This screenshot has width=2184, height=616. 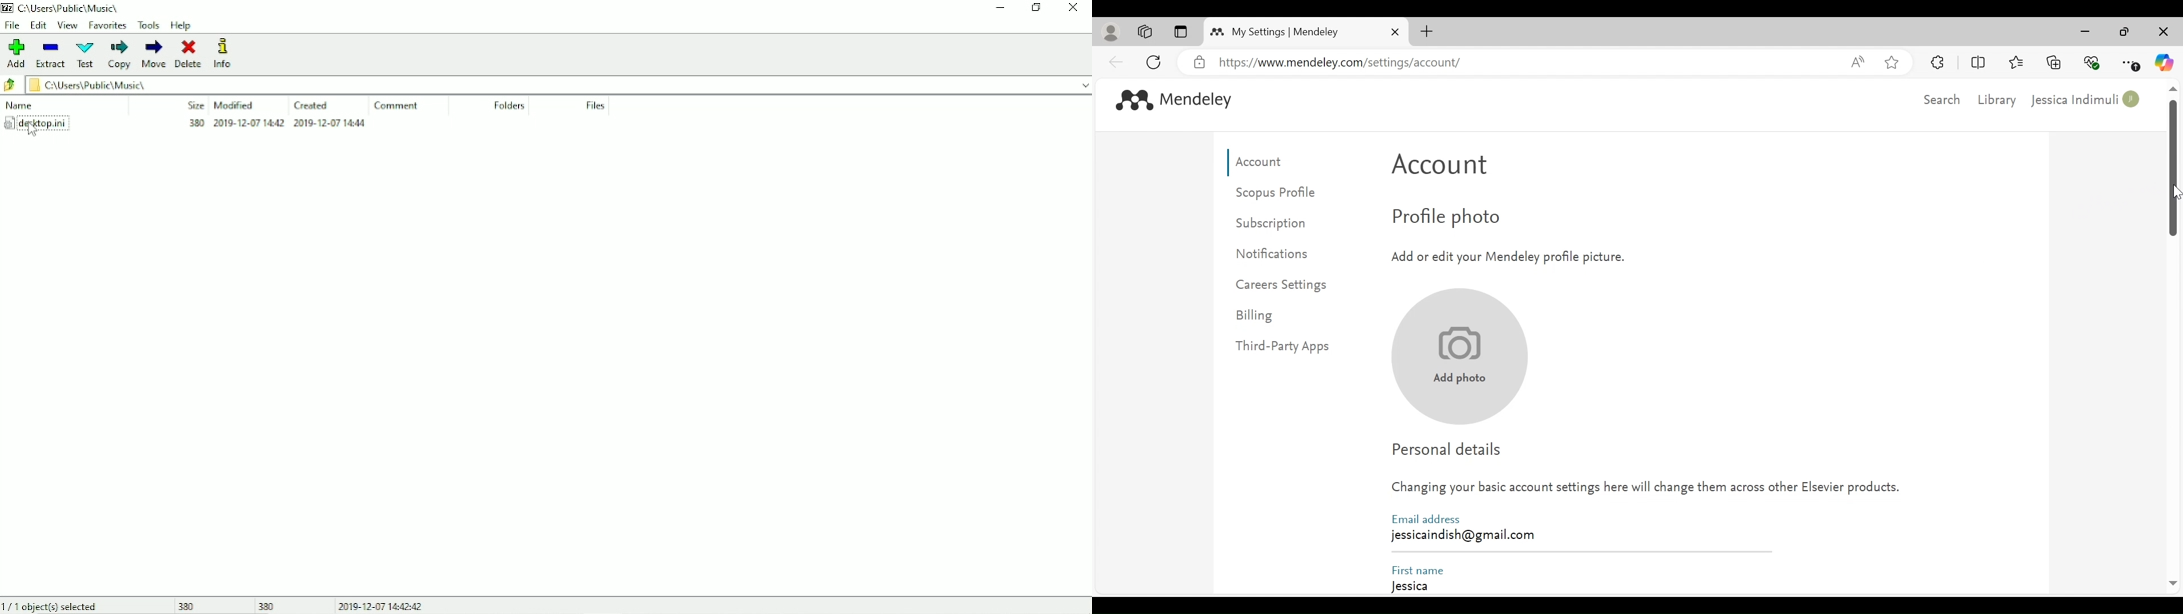 I want to click on File, so click(x=596, y=106).